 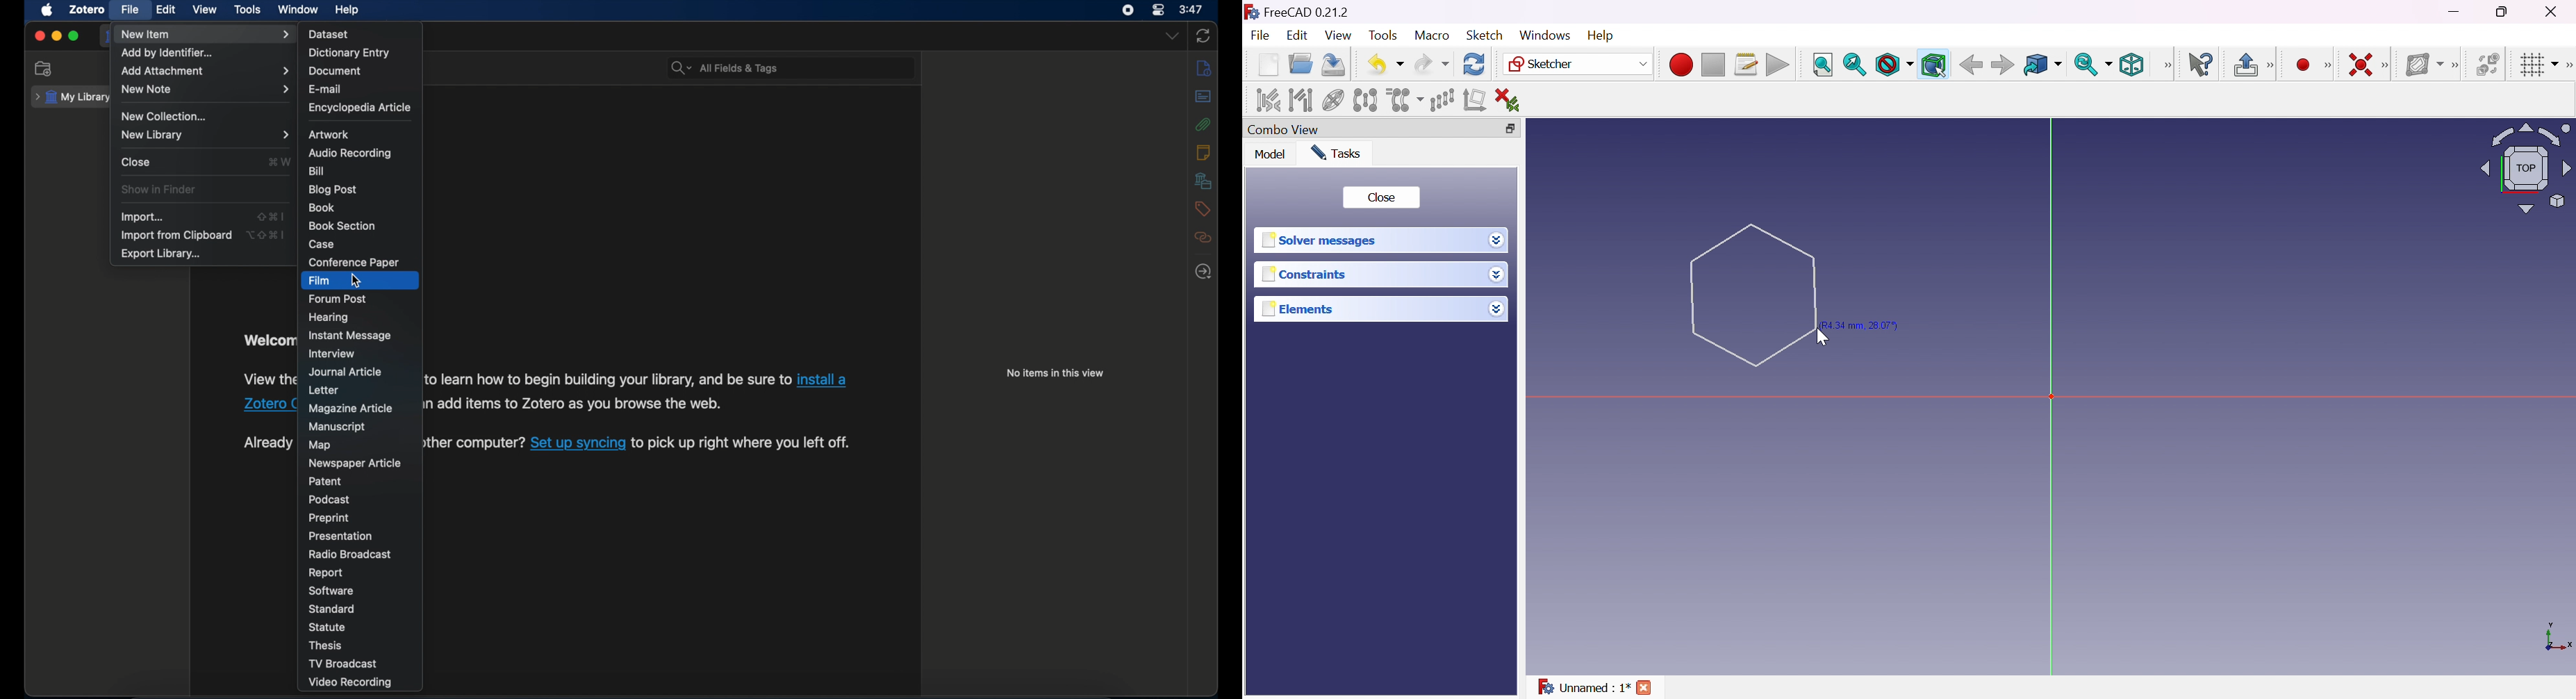 What do you see at coordinates (39, 36) in the screenshot?
I see `close` at bounding box center [39, 36].